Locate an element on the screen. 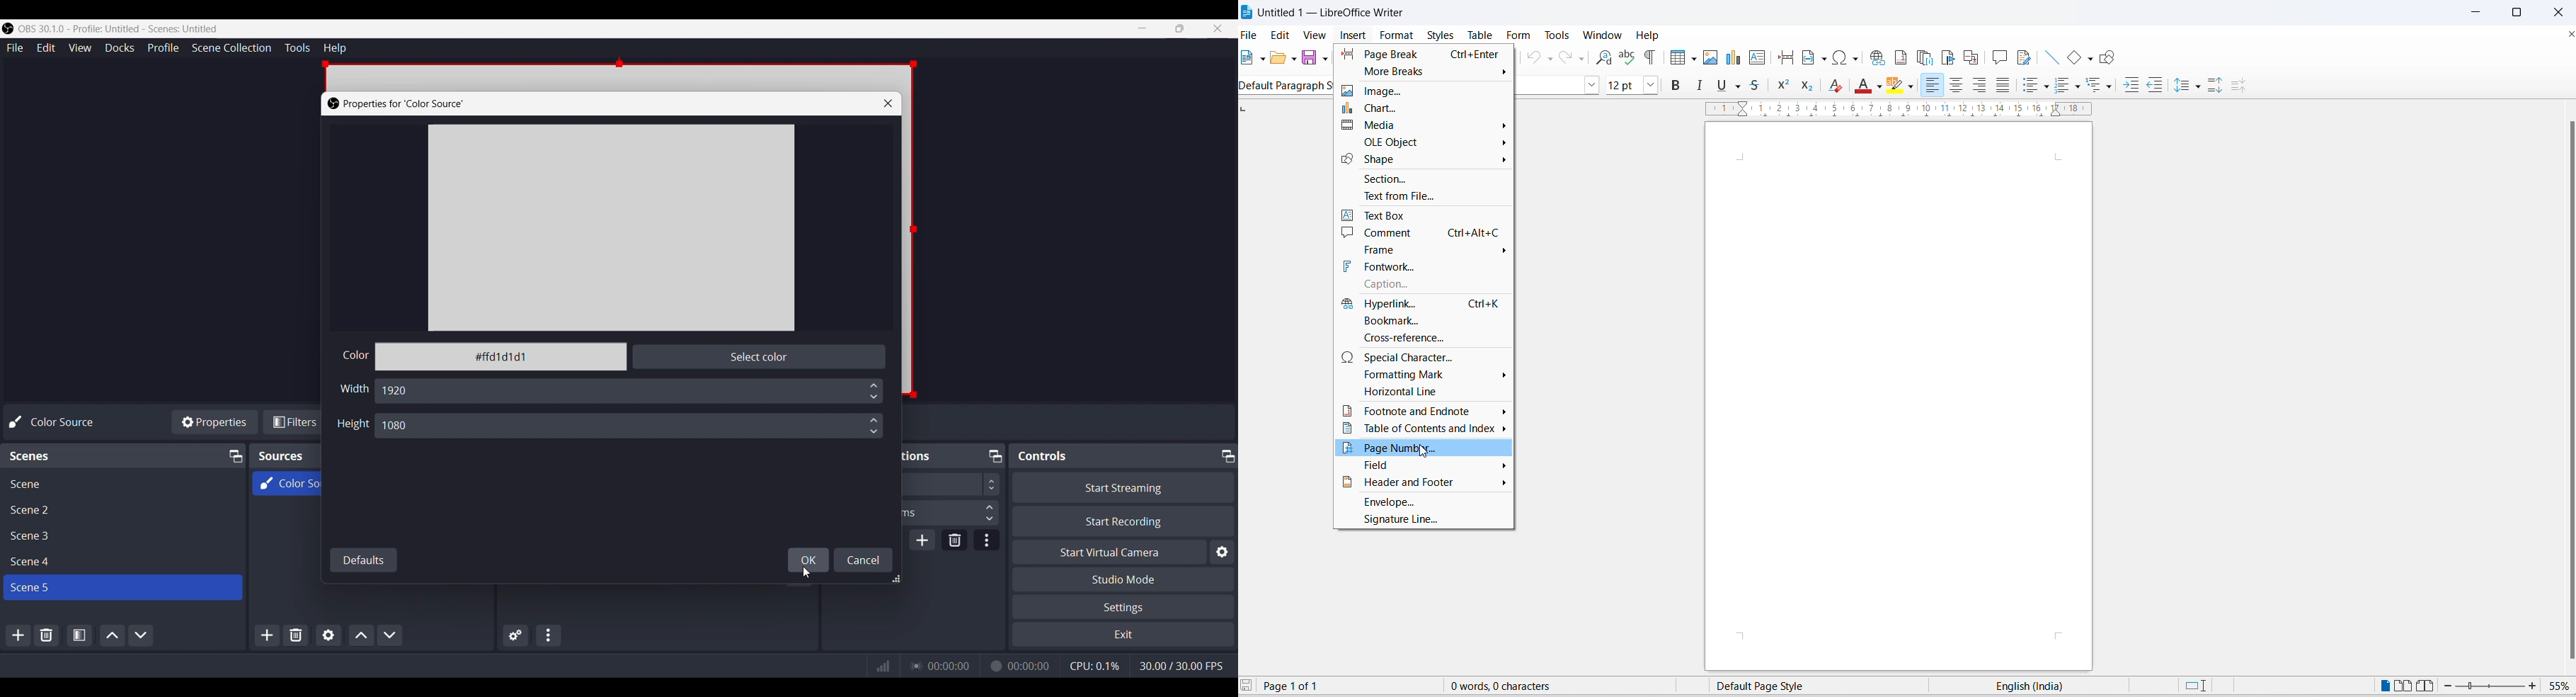 The height and width of the screenshot is (700, 2576). close is located at coordinates (2555, 11).